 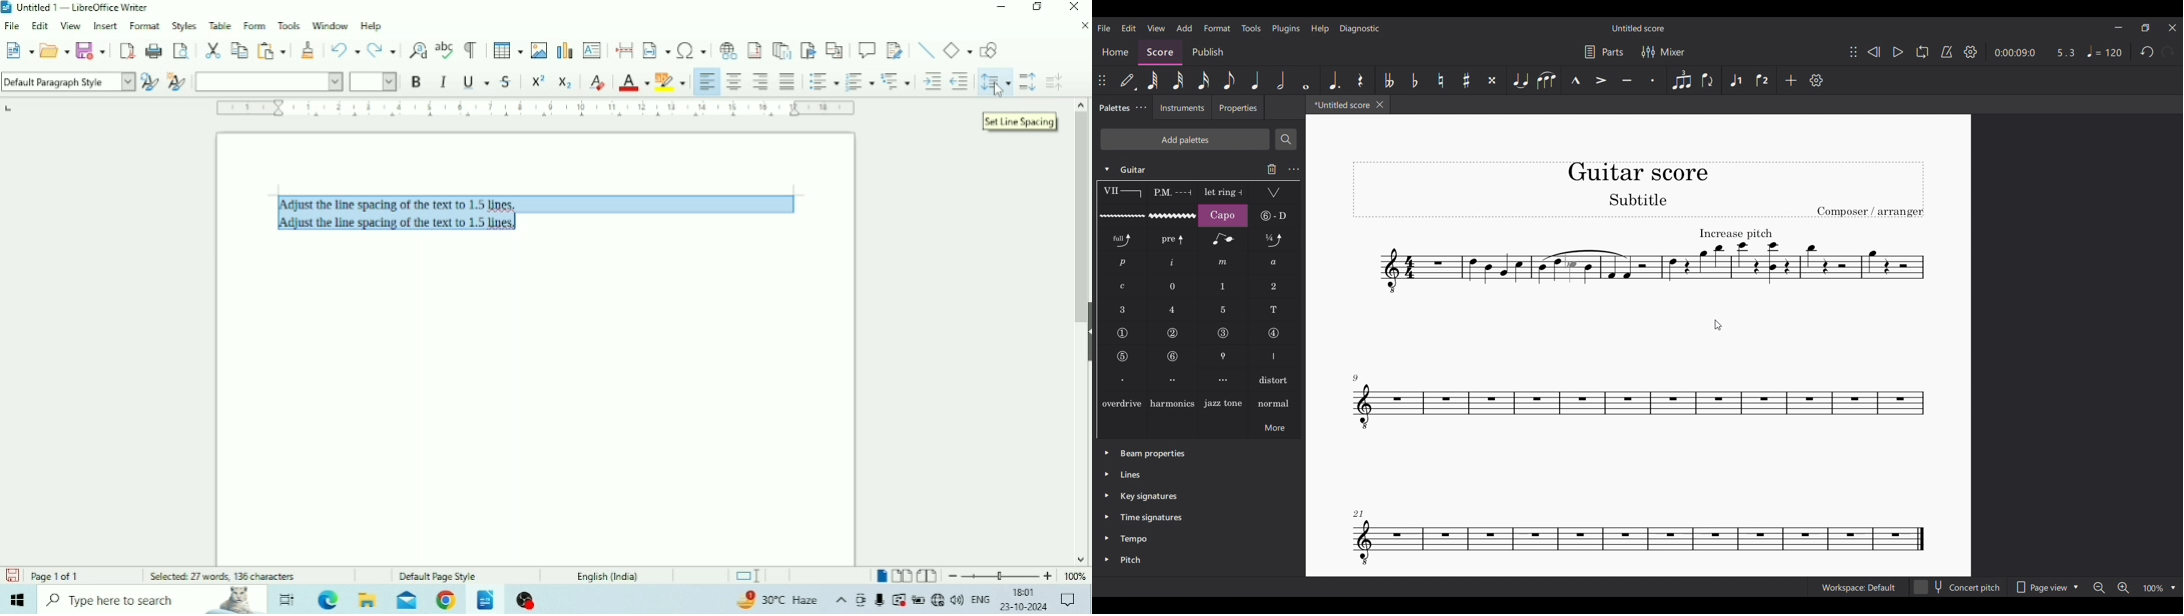 I want to click on Augmentation dot, so click(x=1334, y=80).